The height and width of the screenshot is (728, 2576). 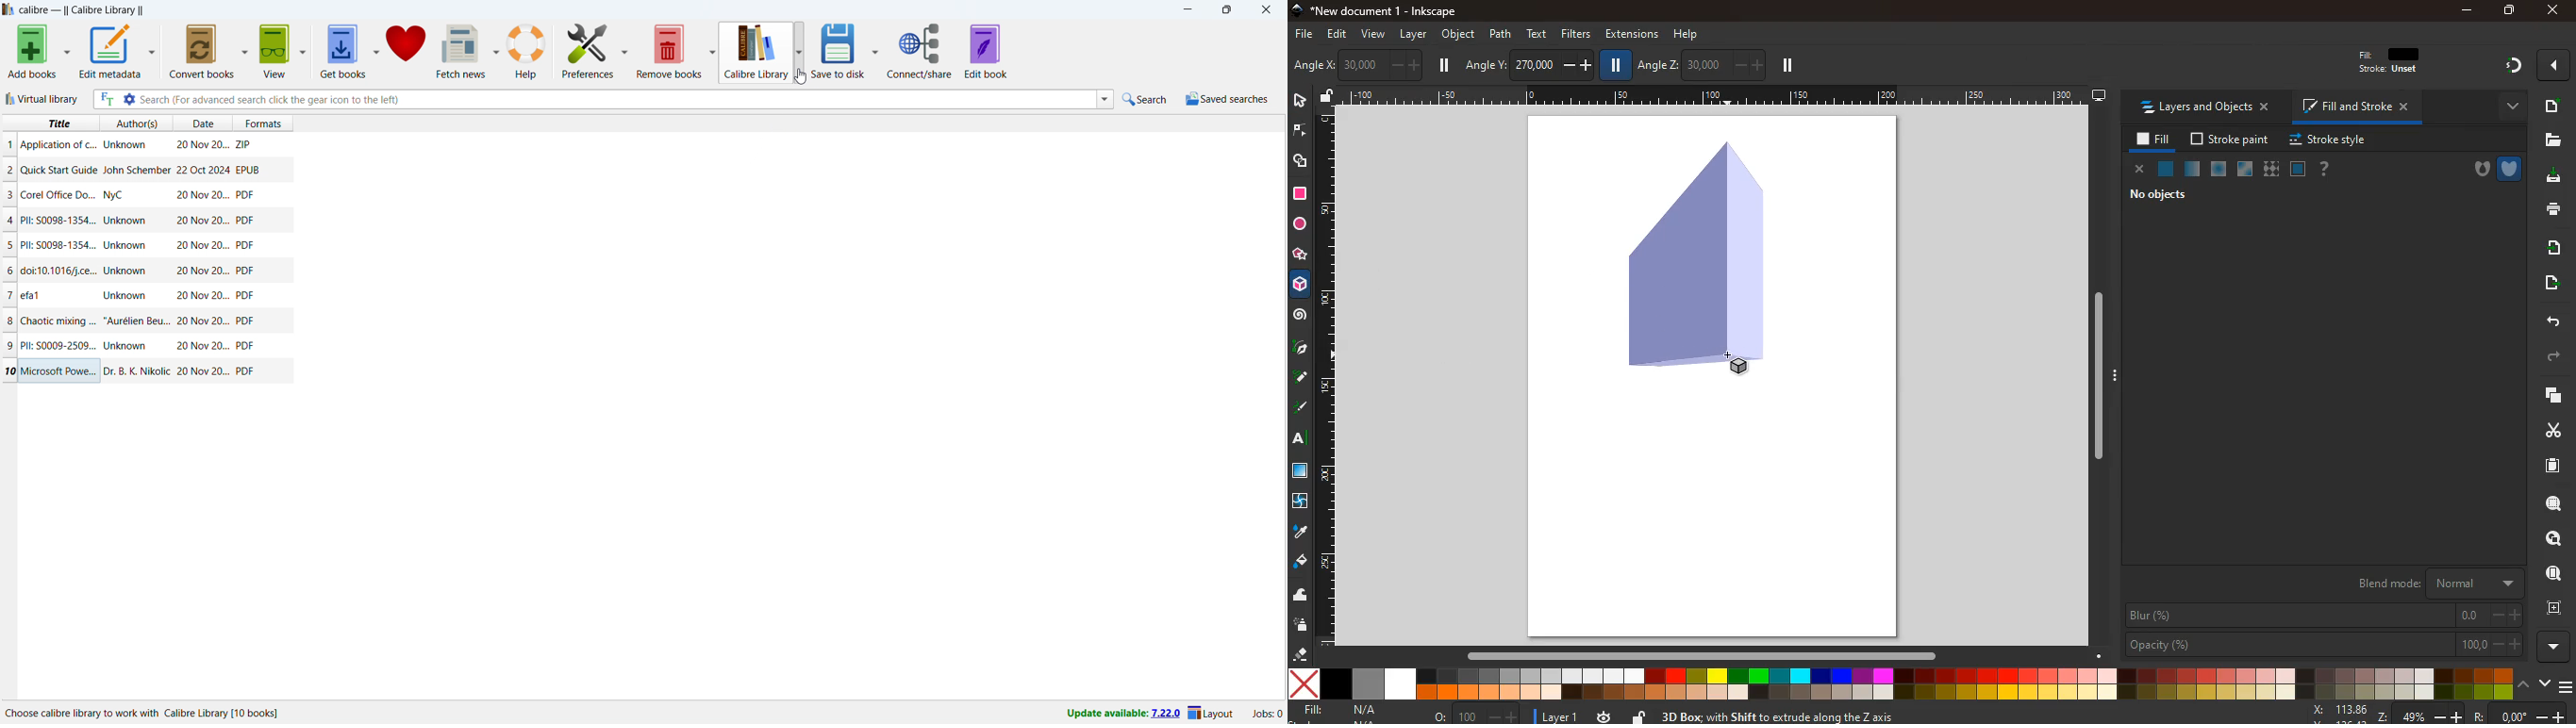 I want to click on Date, so click(x=203, y=372).